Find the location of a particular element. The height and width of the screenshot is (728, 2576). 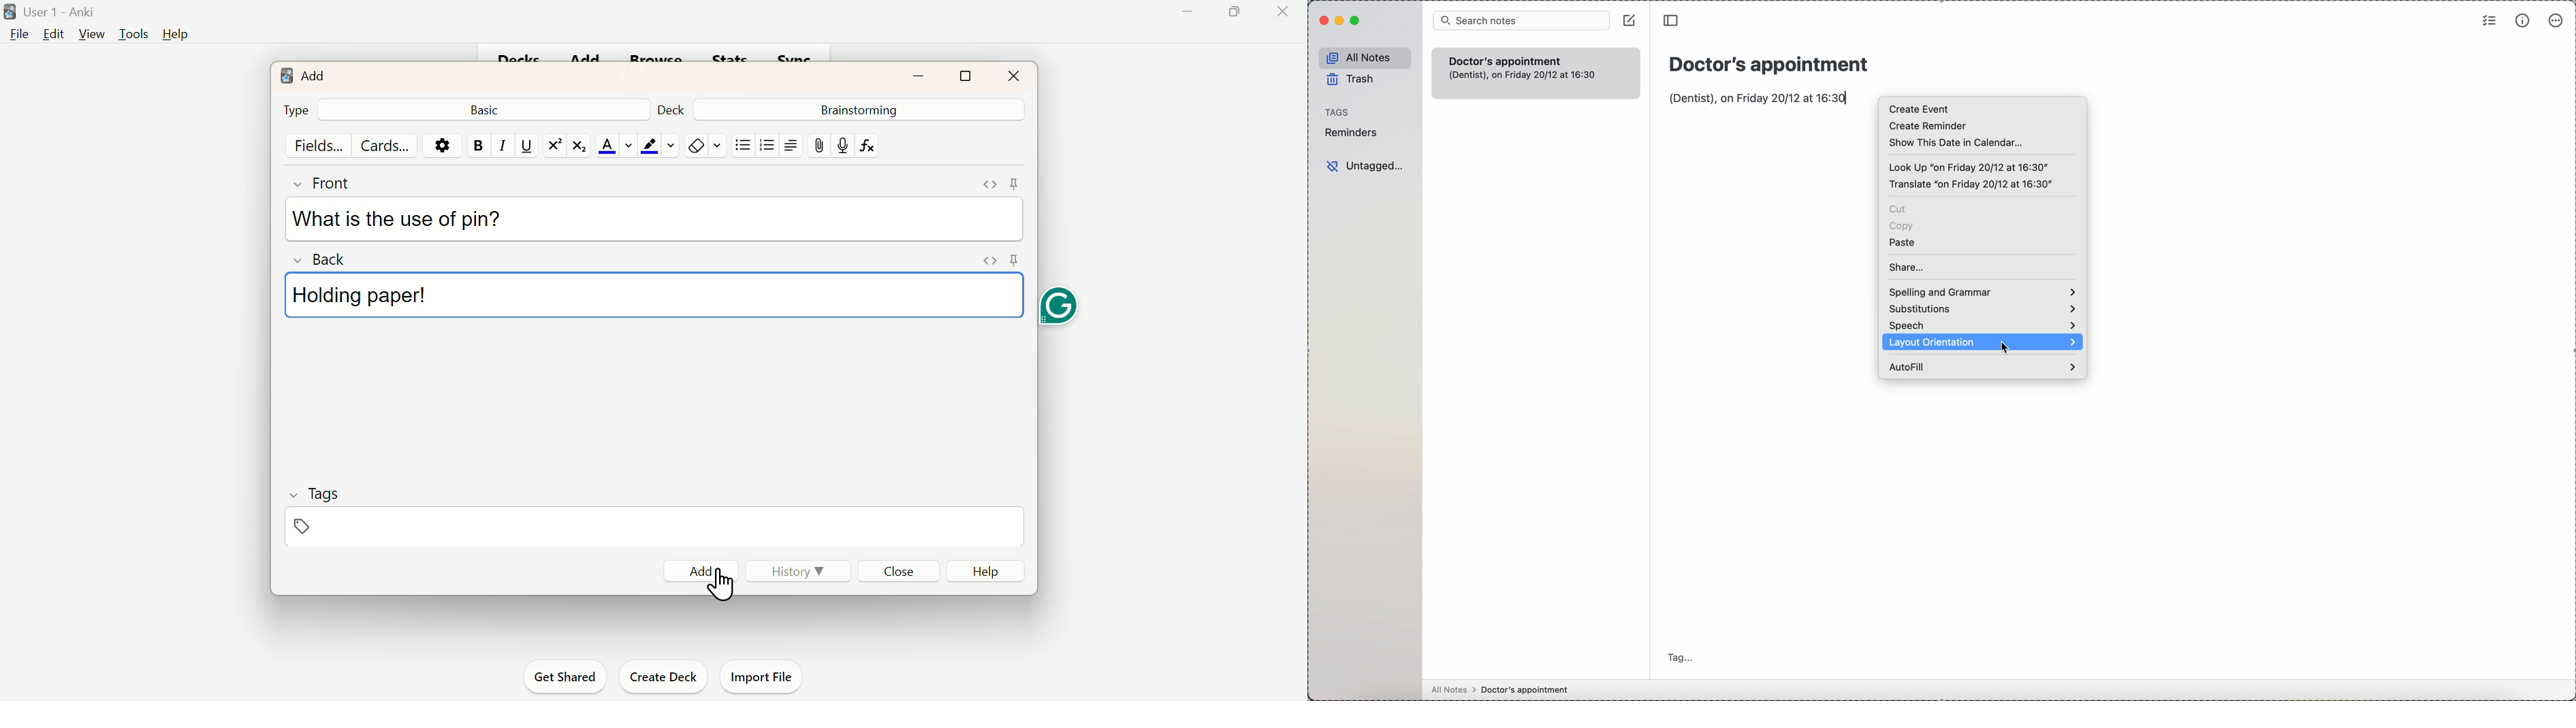

close is located at coordinates (1290, 16).